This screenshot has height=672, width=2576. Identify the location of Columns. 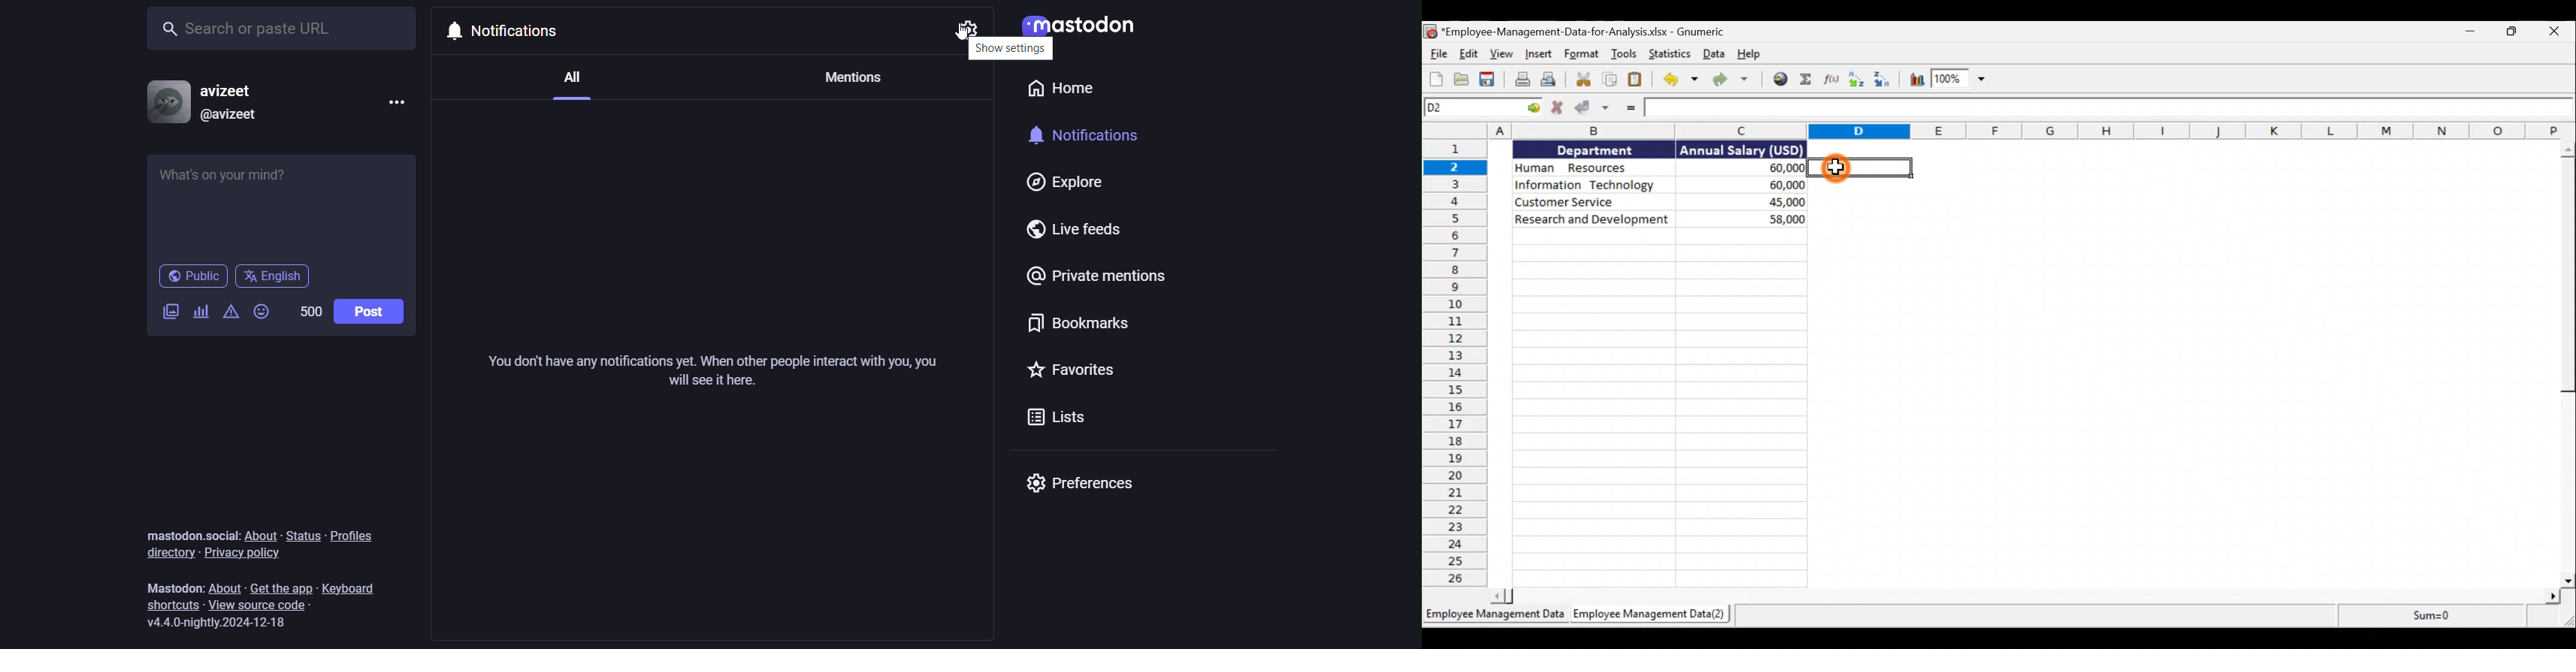
(1996, 130).